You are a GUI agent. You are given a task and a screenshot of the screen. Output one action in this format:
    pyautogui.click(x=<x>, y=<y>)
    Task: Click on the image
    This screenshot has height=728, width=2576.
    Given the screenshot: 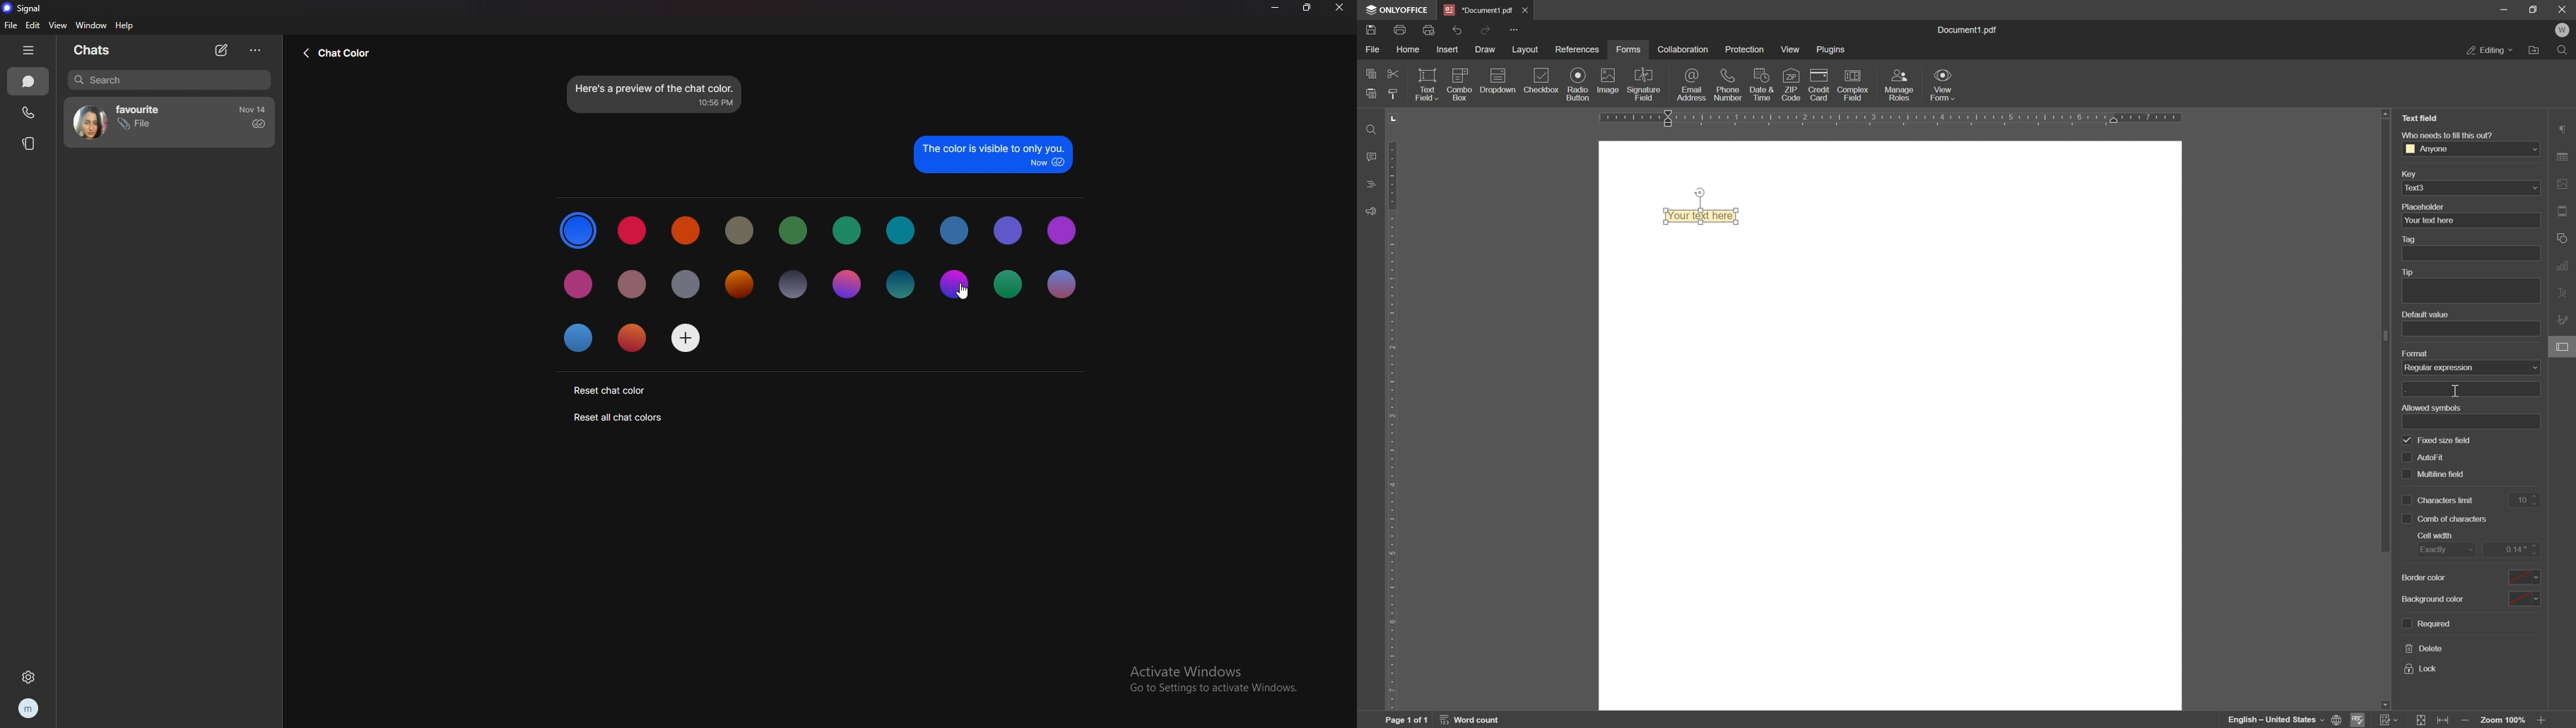 What is the action you would take?
    pyautogui.click(x=1607, y=81)
    